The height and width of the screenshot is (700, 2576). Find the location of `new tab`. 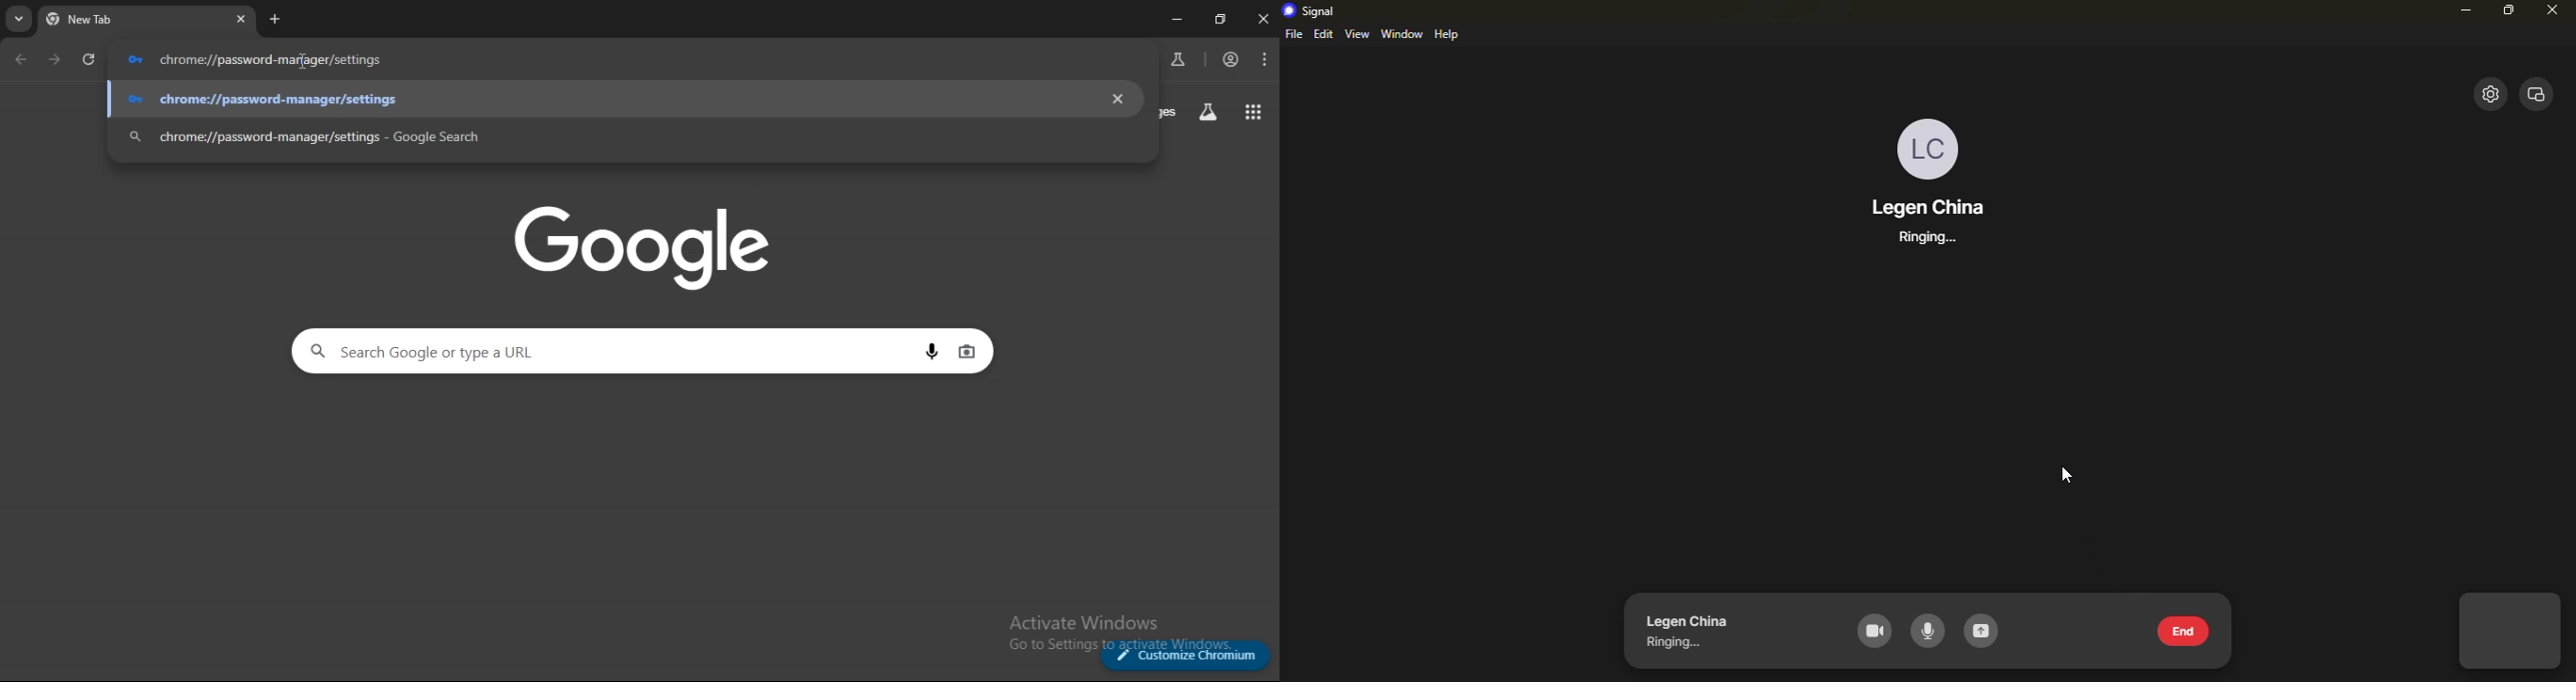

new tab is located at coordinates (275, 19).